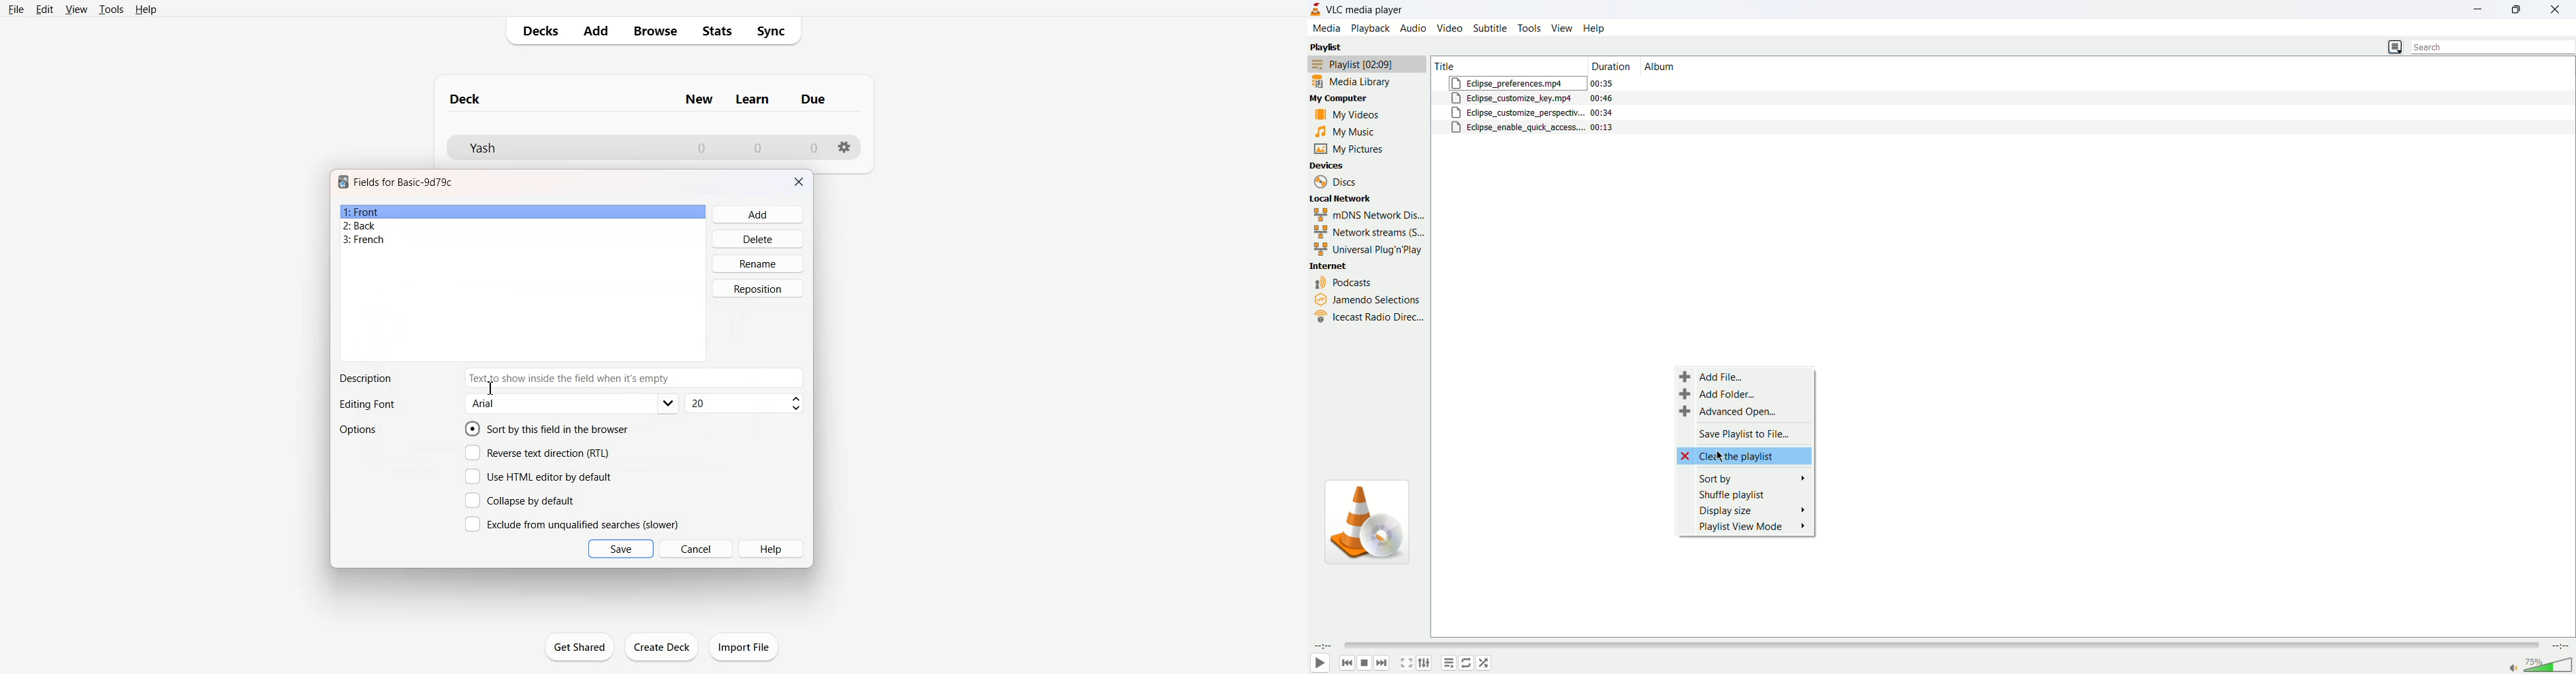  I want to click on File, so click(15, 9).